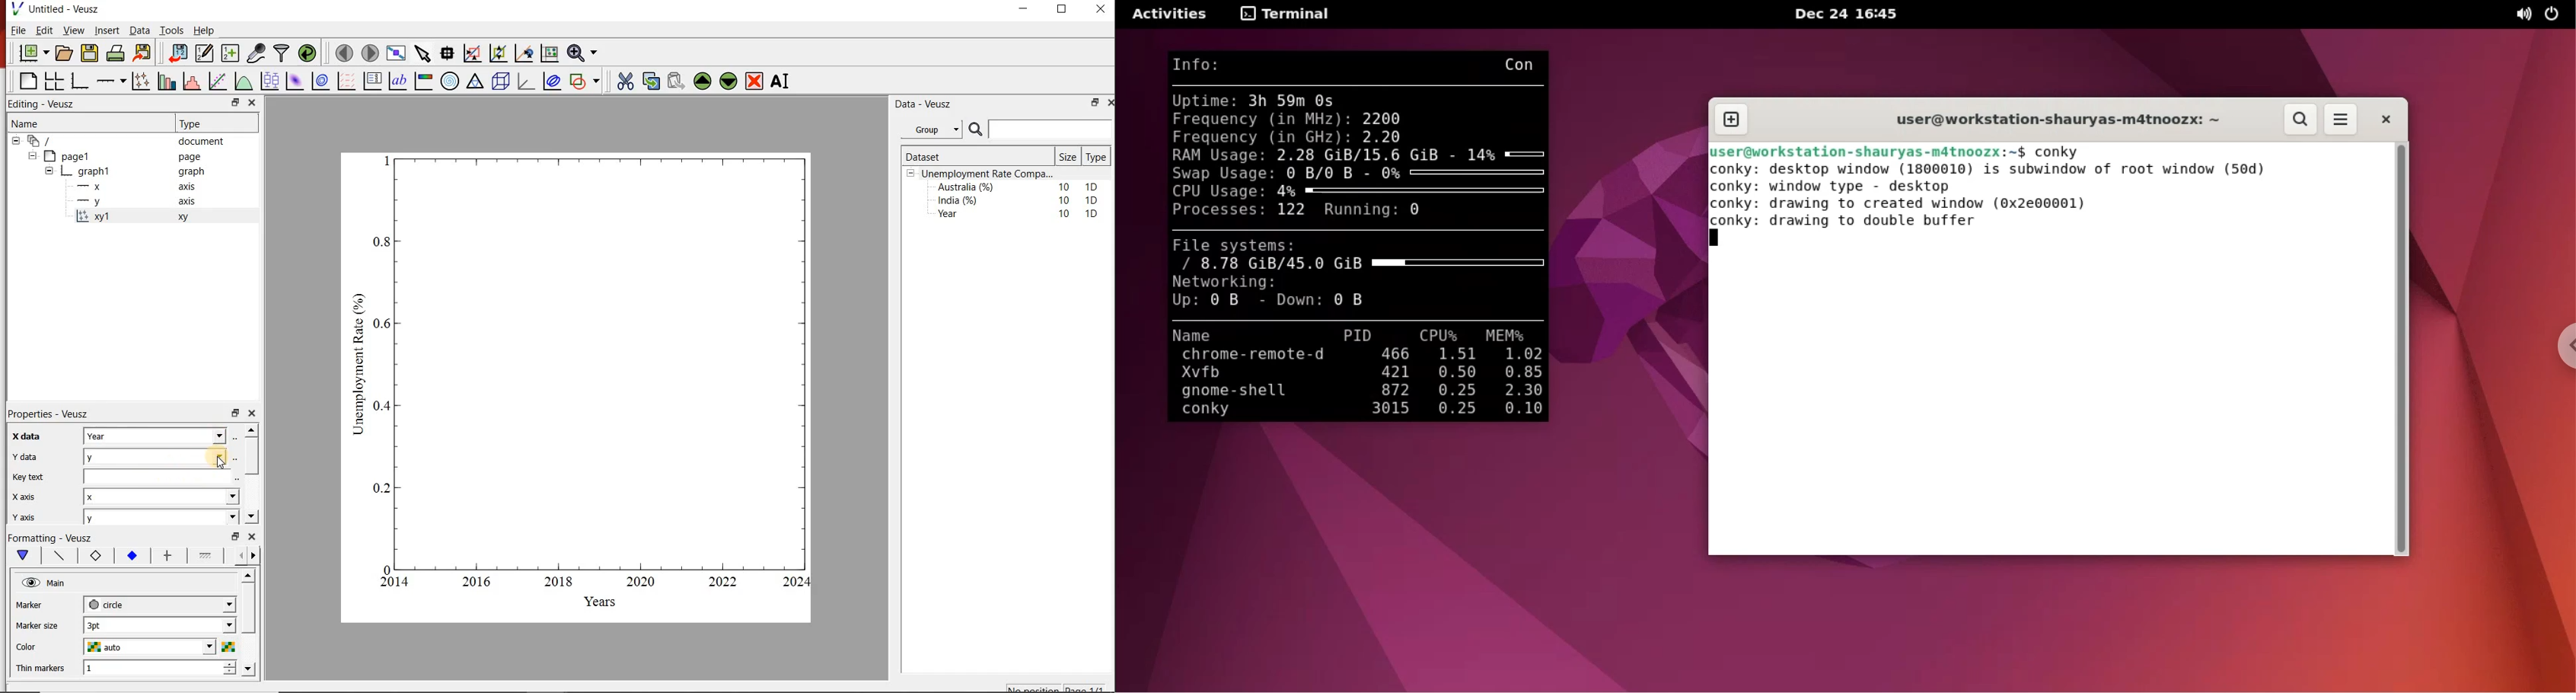  Describe the element at coordinates (165, 81) in the screenshot. I see `bar graphs` at that location.